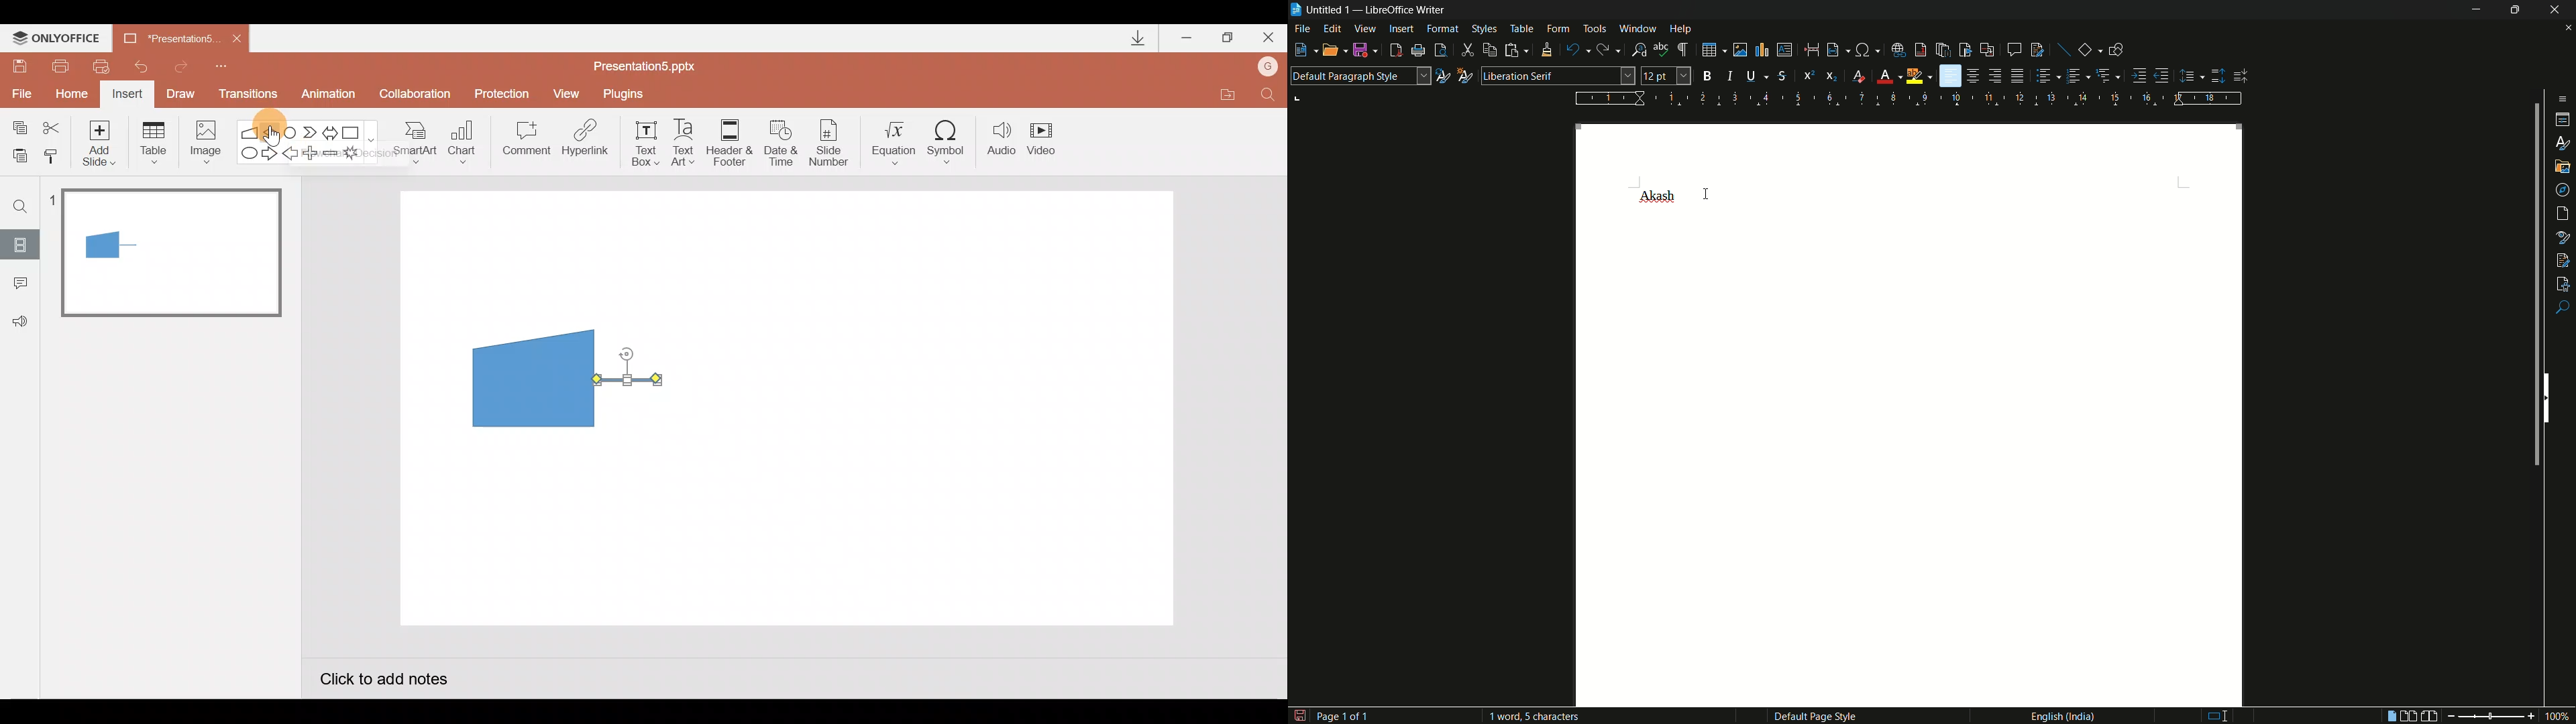 This screenshot has width=2576, height=728. I want to click on insert hyperlink, so click(1900, 50).